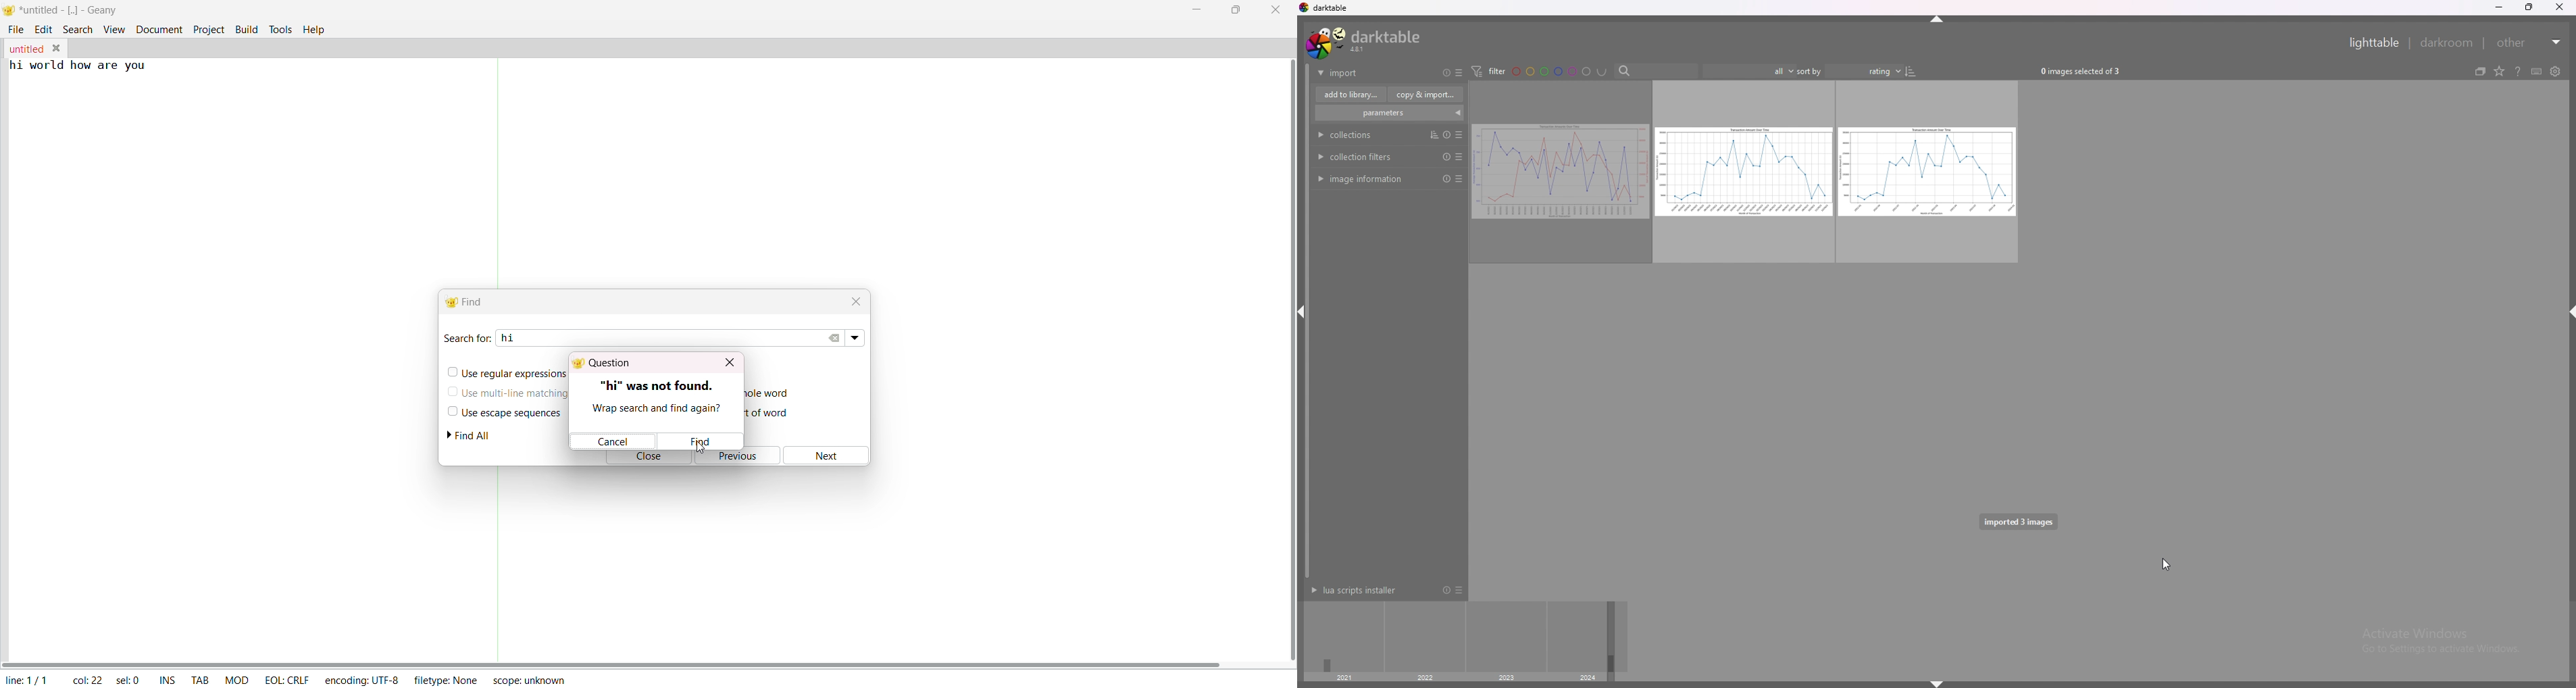 This screenshot has width=2576, height=700. I want to click on question, so click(603, 360).